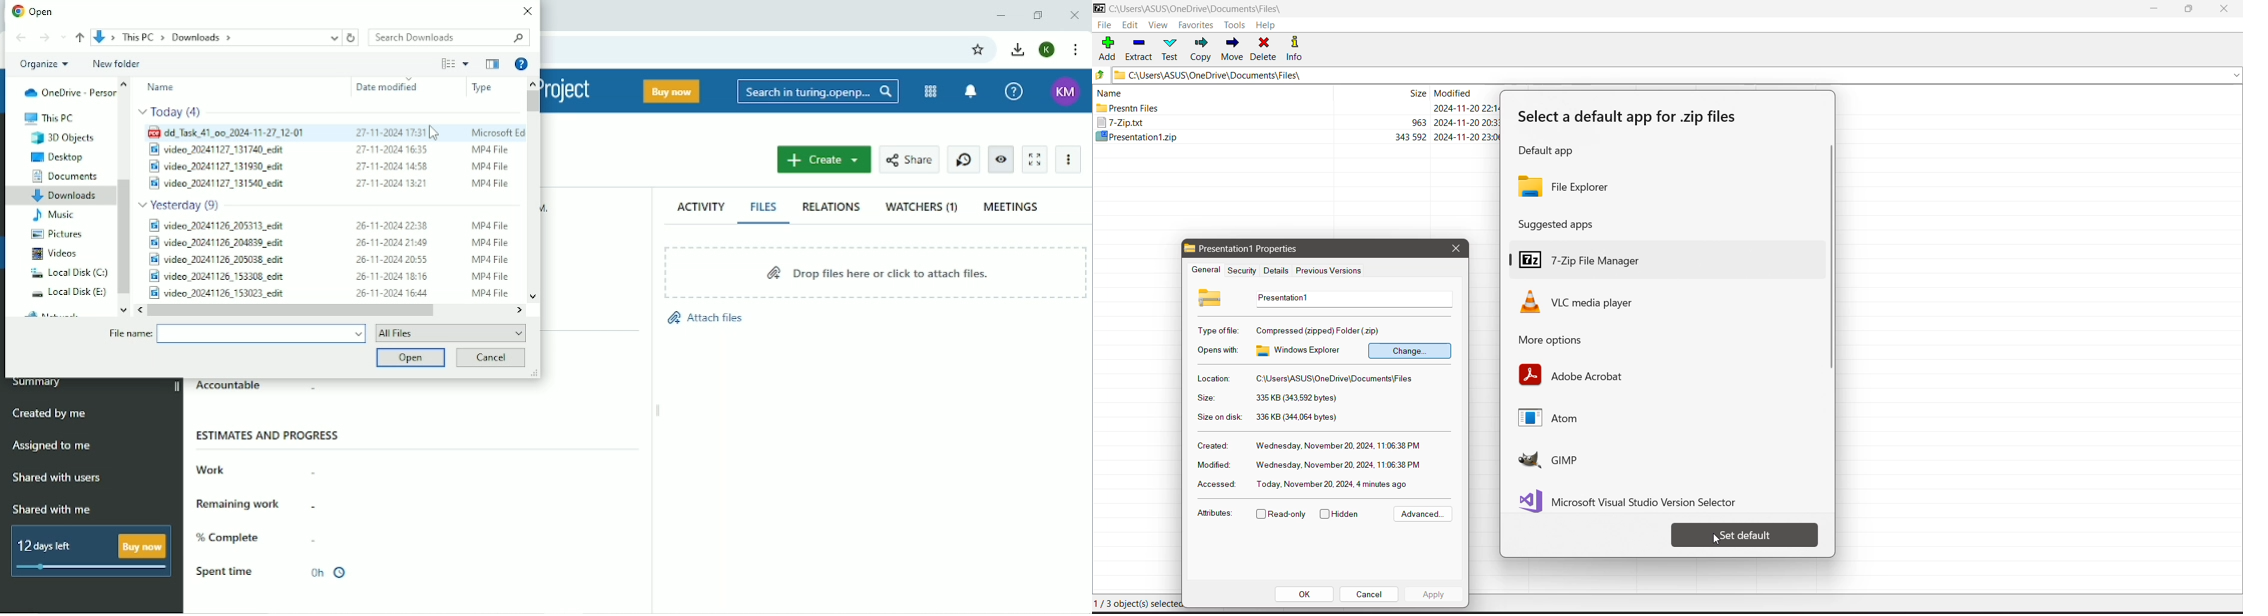 The width and height of the screenshot is (2268, 616). I want to click on Up to "This PC", so click(81, 38).